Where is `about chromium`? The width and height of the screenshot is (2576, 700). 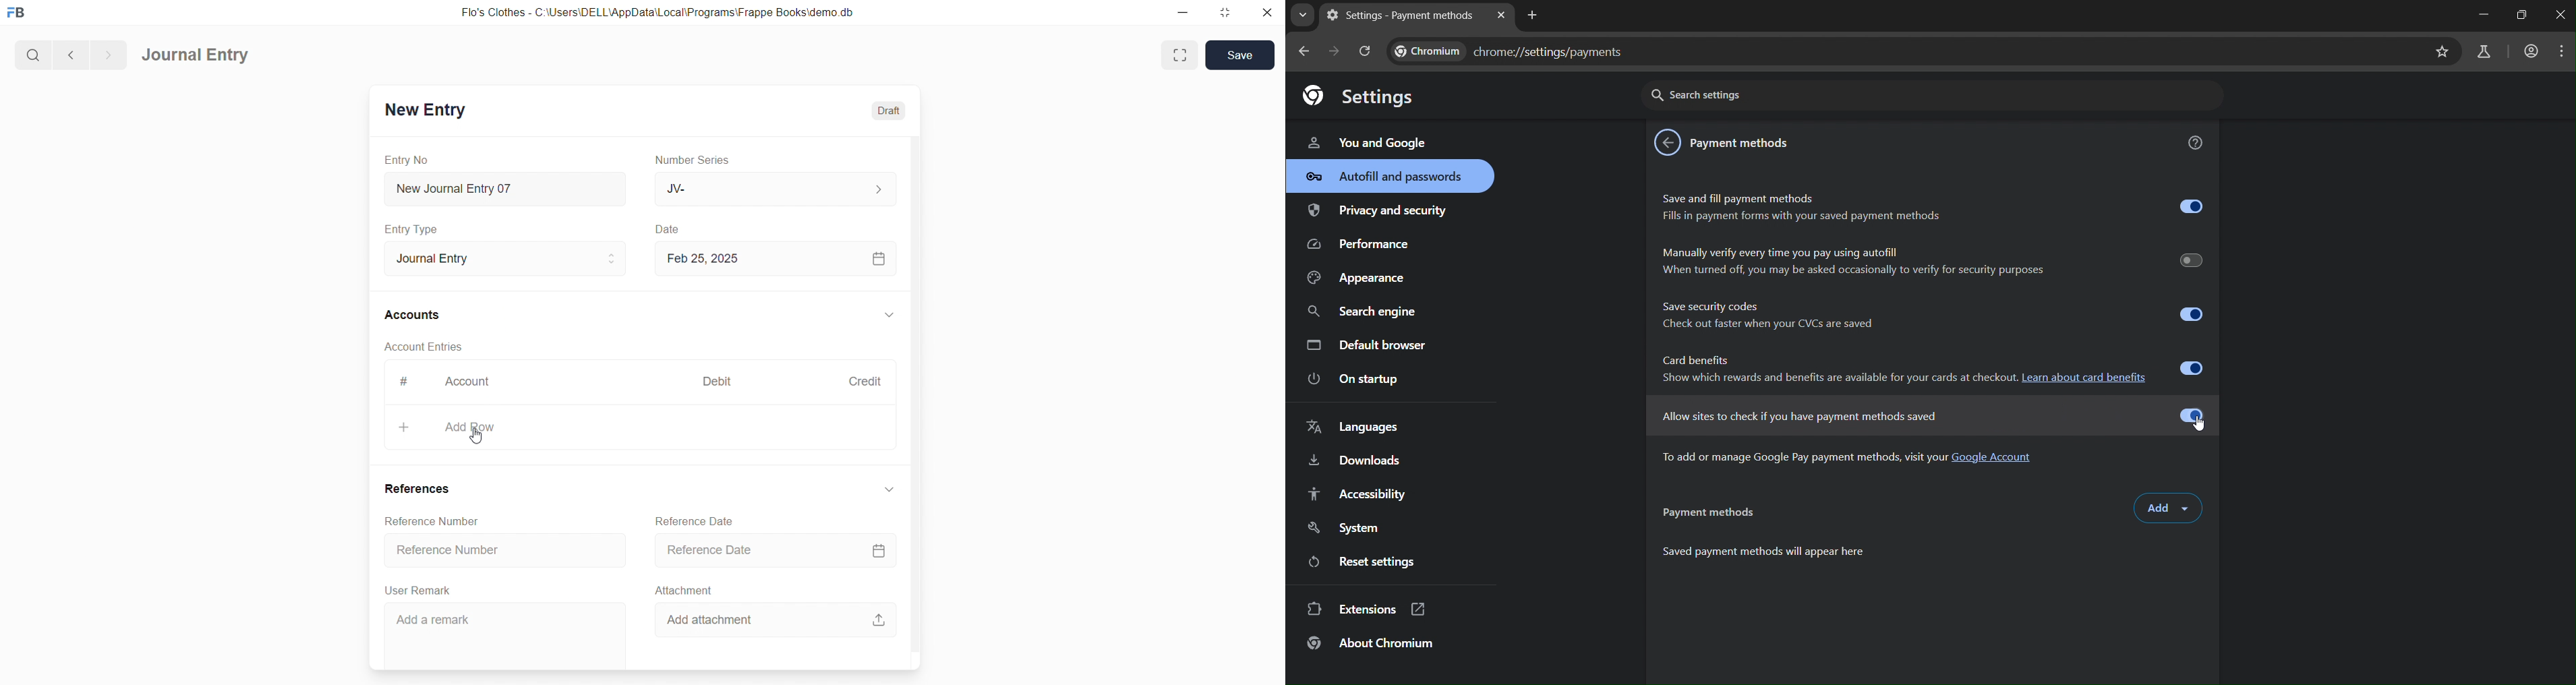 about chromium is located at coordinates (1376, 643).